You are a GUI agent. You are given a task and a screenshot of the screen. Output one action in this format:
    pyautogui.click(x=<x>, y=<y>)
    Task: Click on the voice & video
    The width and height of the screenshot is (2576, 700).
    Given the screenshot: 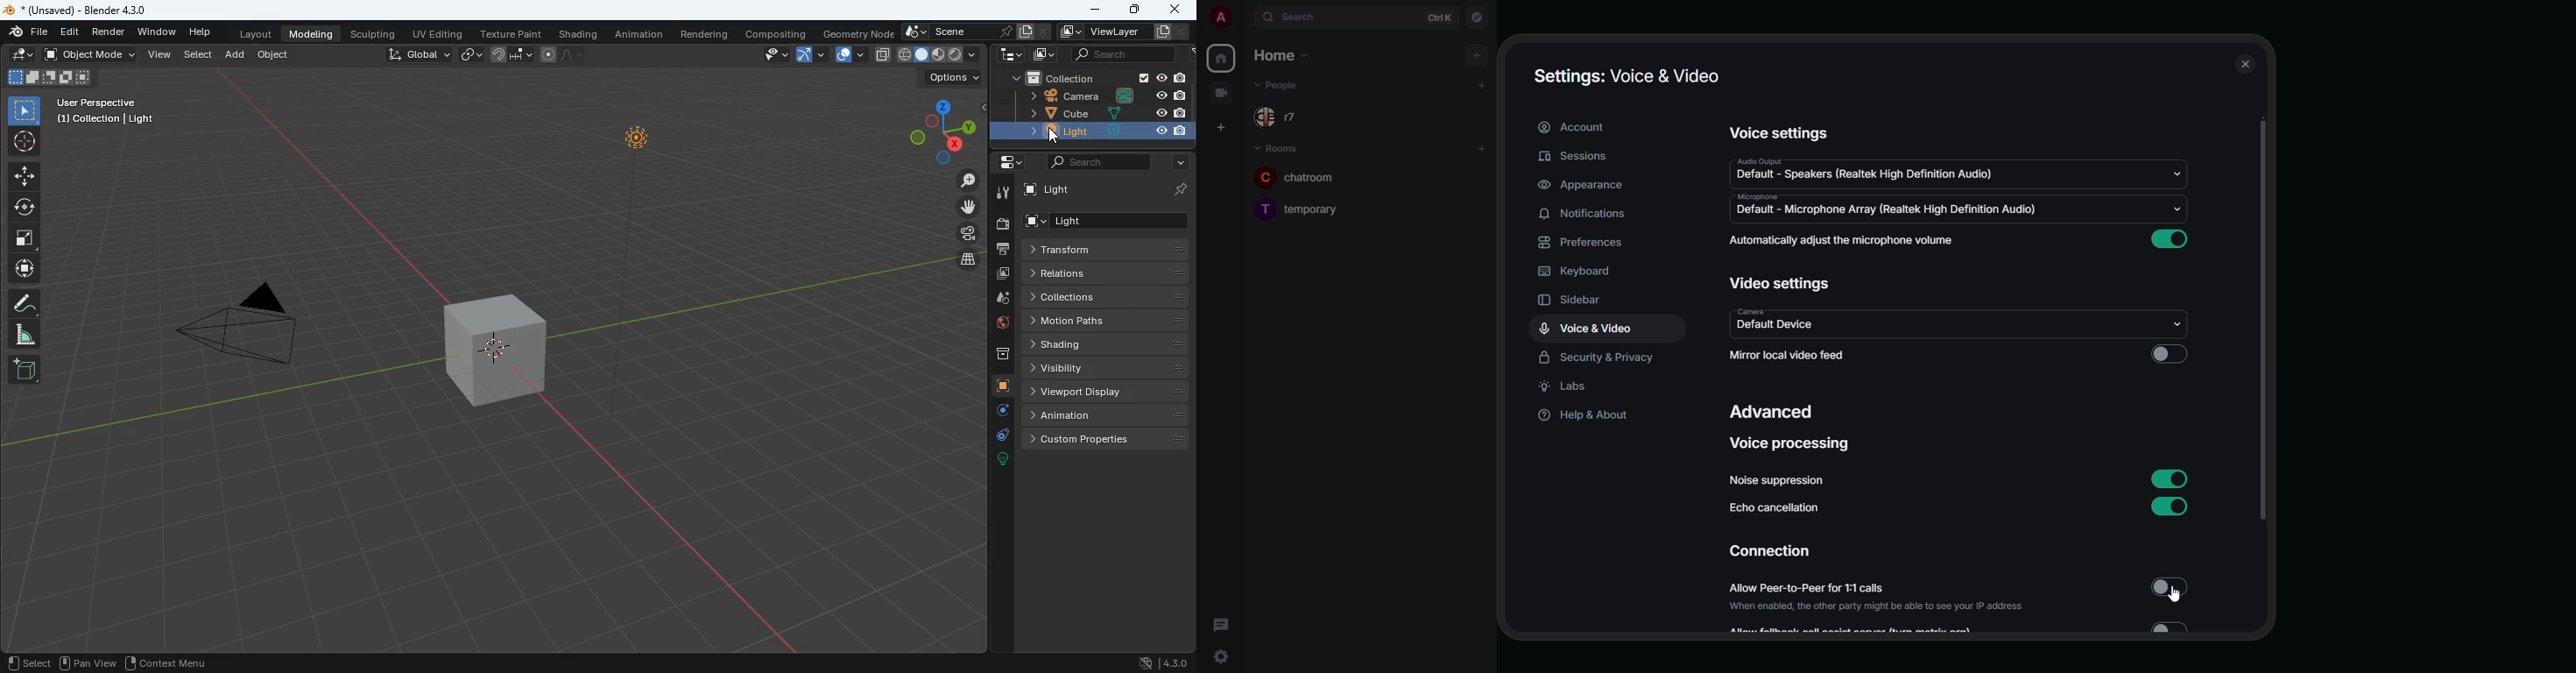 What is the action you would take?
    pyautogui.click(x=1585, y=327)
    